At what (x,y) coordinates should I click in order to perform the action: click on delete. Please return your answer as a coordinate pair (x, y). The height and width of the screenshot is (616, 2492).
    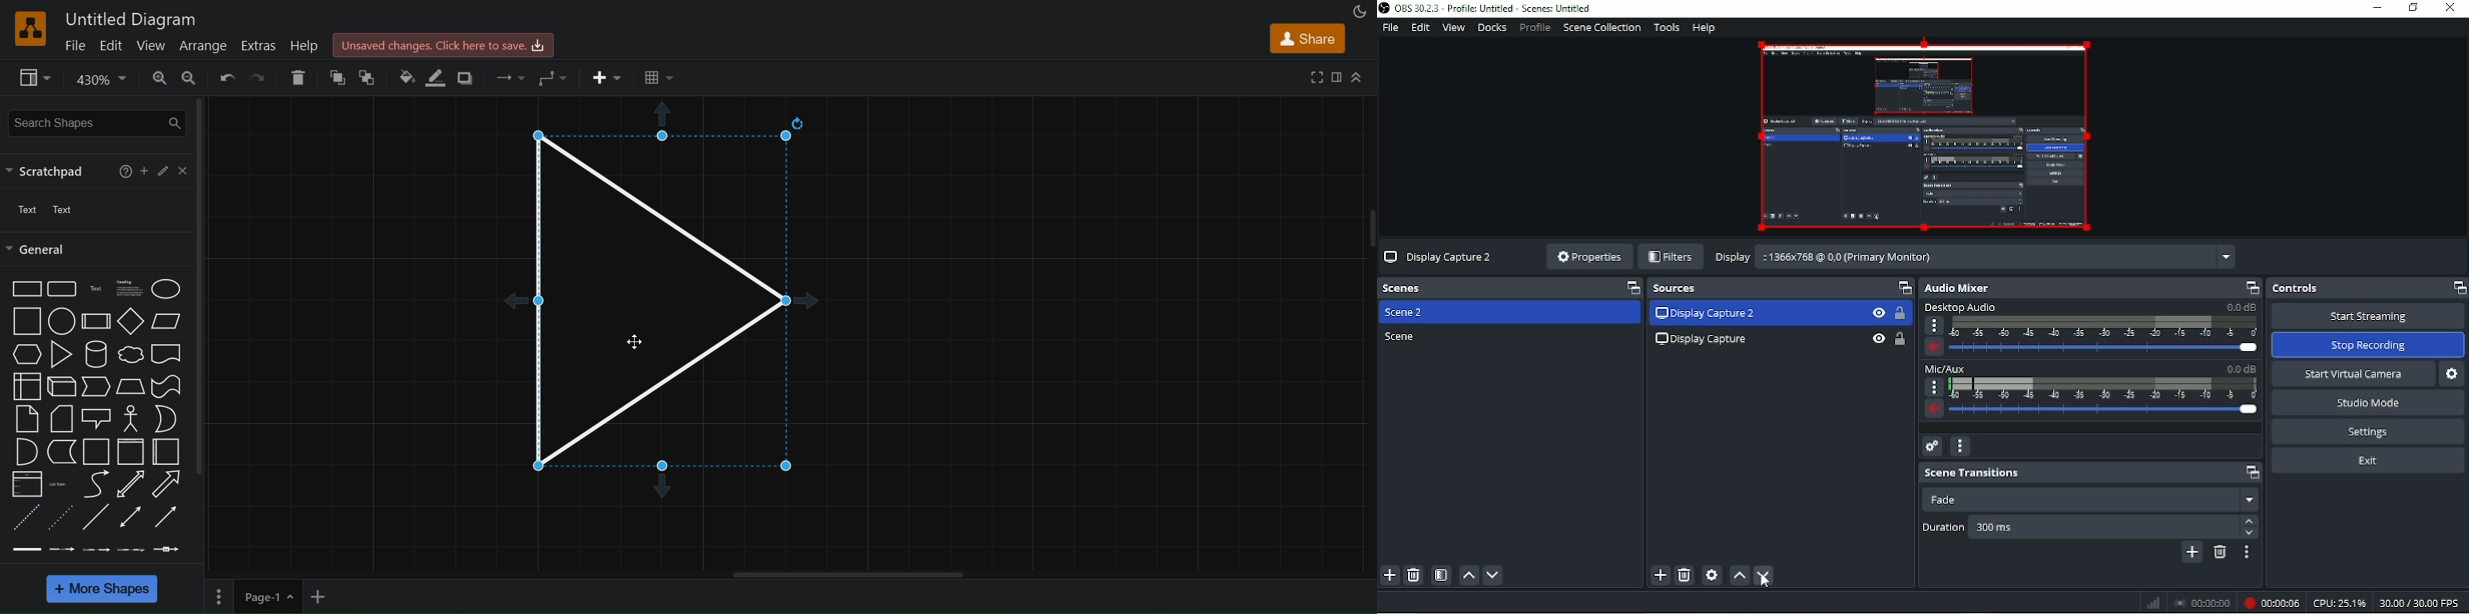
    Looking at the image, I should click on (297, 77).